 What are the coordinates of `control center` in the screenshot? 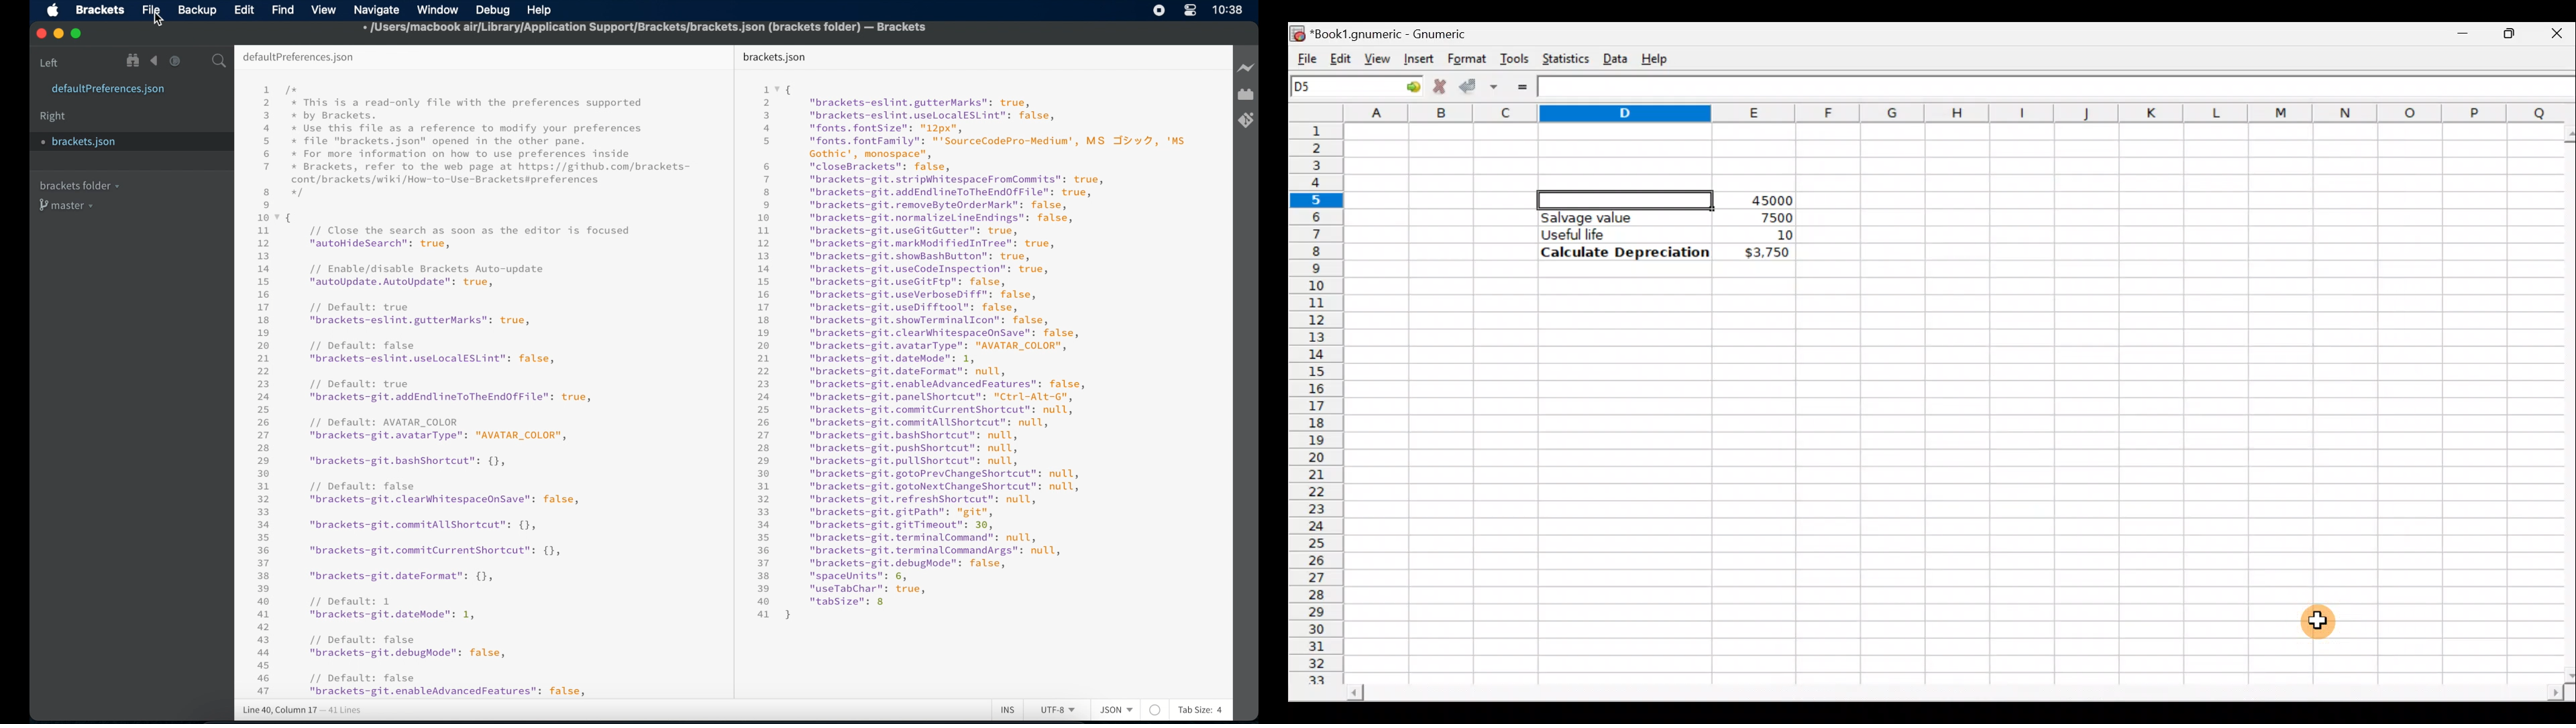 It's located at (1189, 10).